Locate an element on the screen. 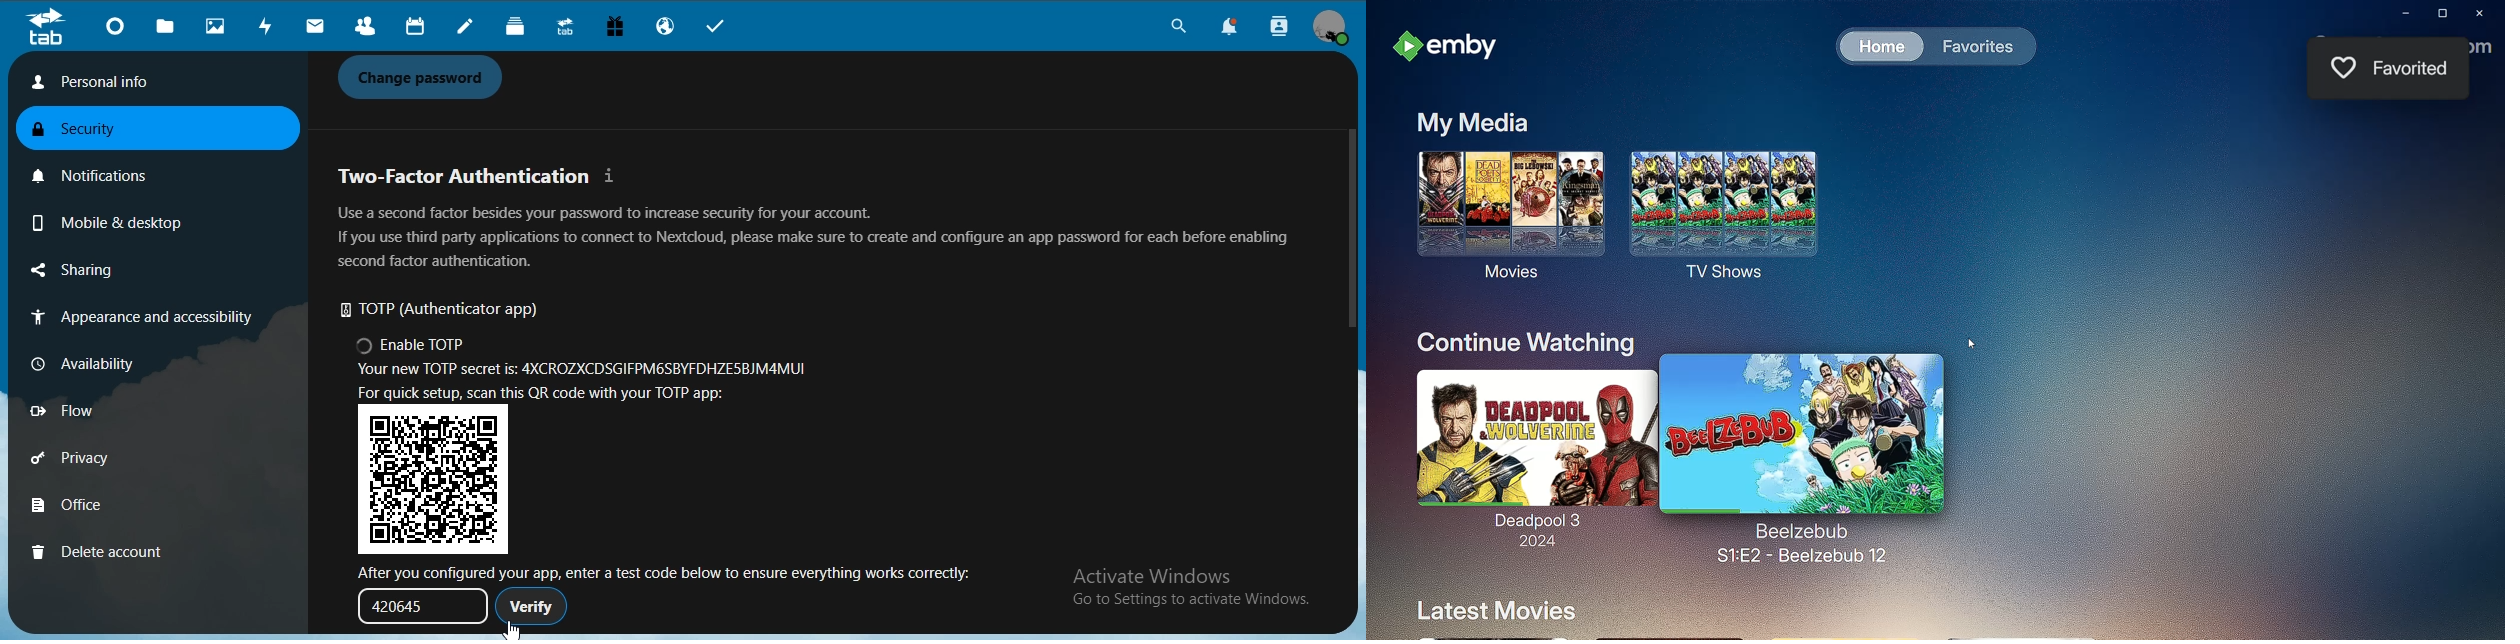  two-factor authentication is located at coordinates (480, 176).